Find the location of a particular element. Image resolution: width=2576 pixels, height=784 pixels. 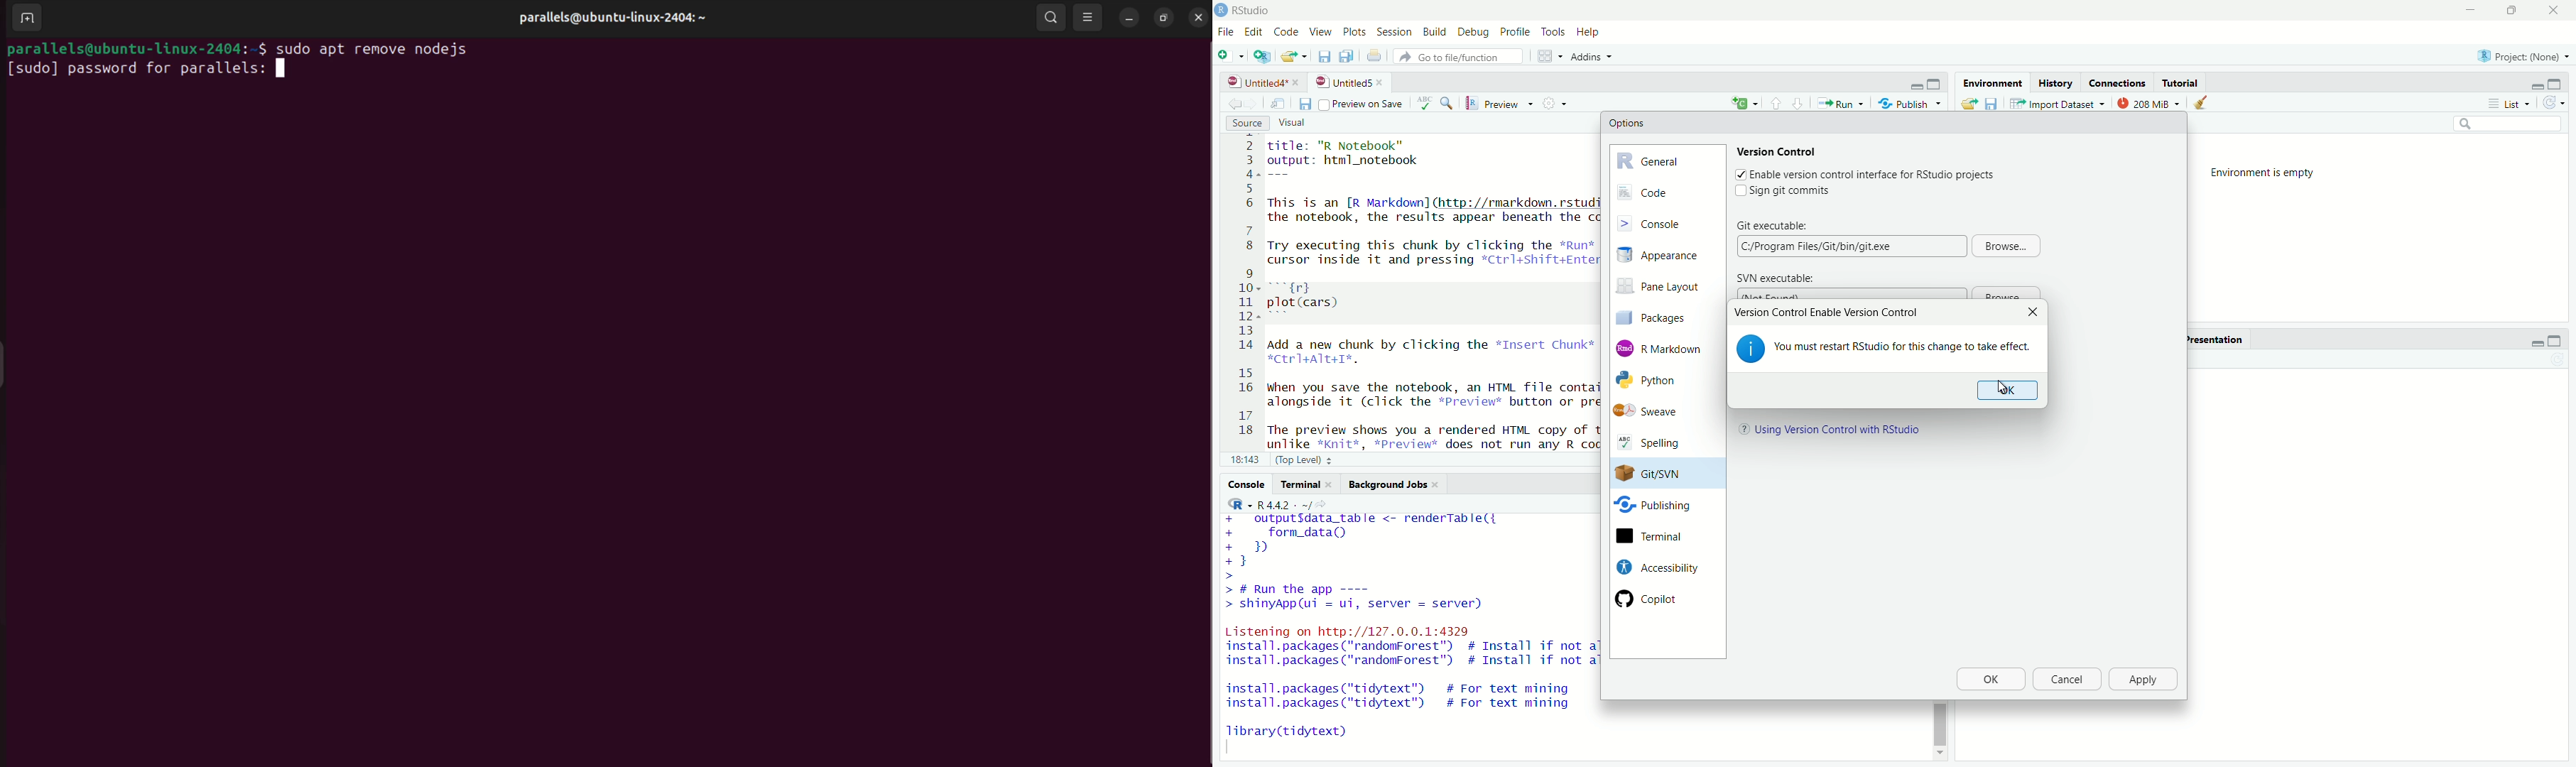

New File is located at coordinates (1232, 55).